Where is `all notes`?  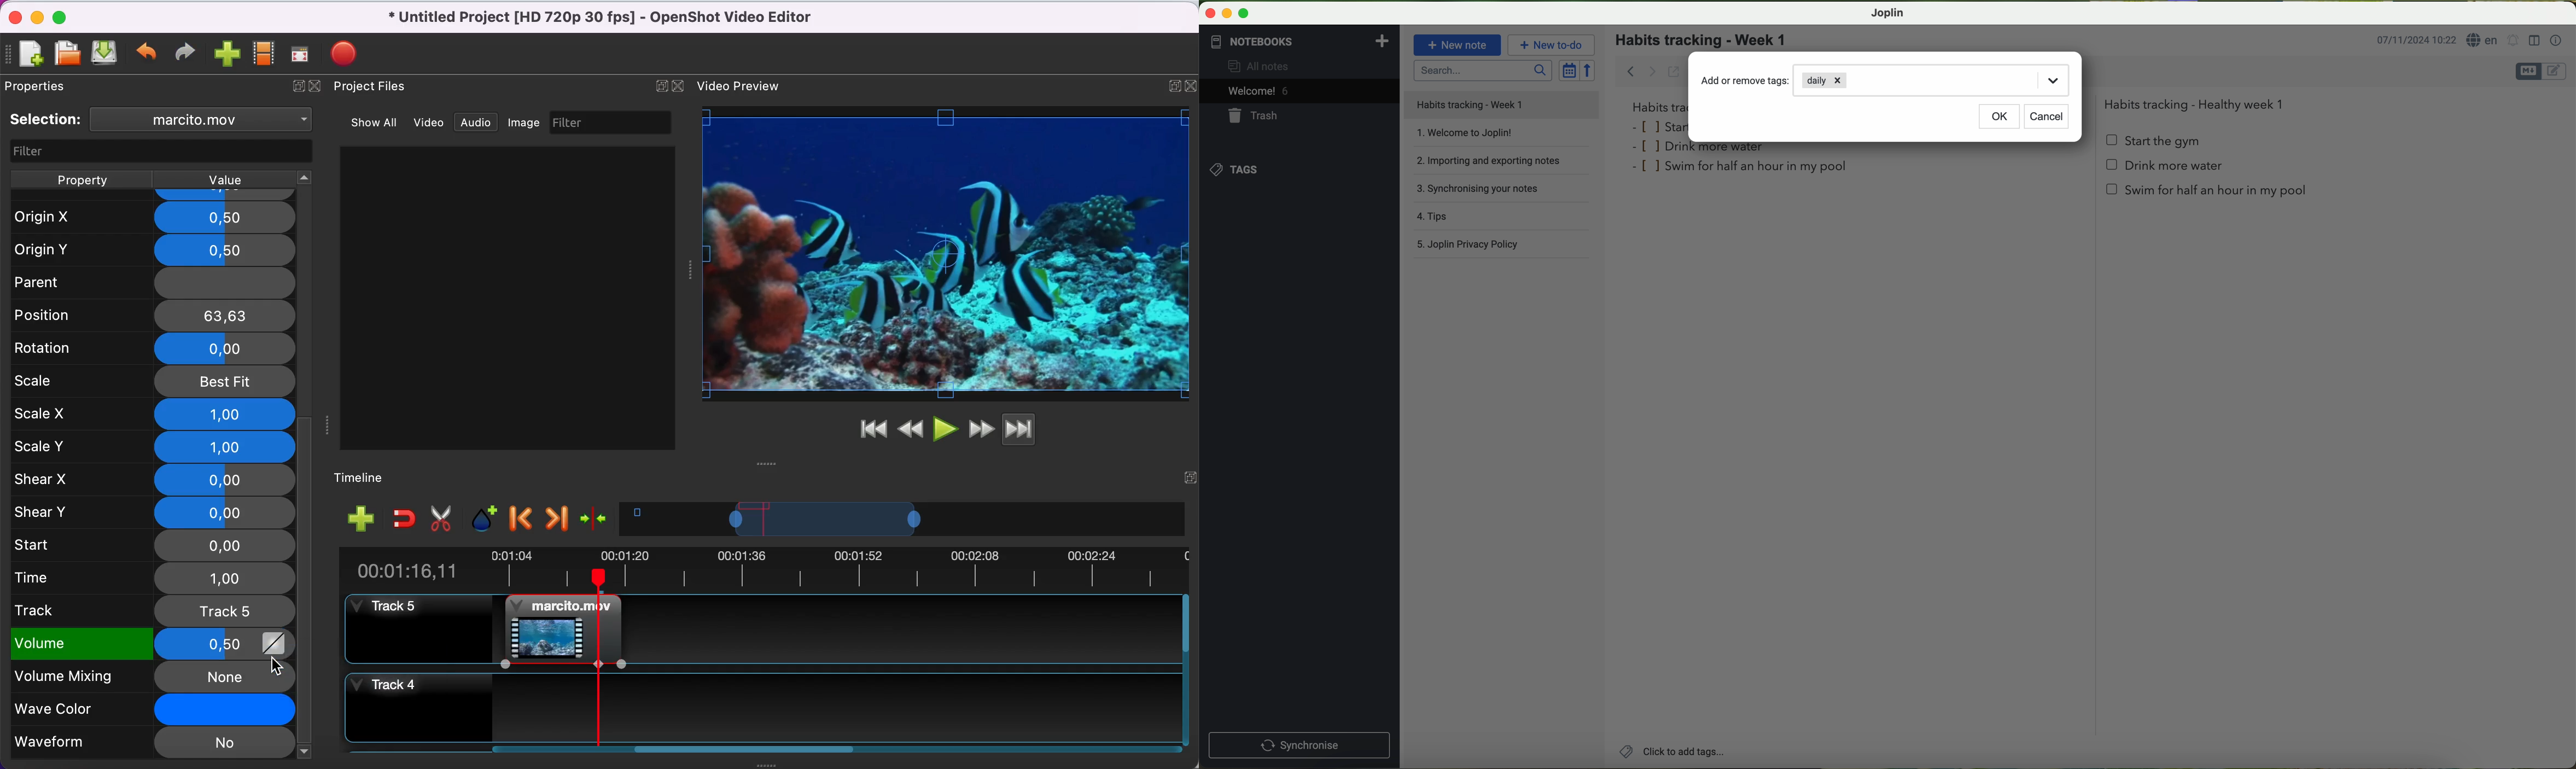
all notes is located at coordinates (1261, 65).